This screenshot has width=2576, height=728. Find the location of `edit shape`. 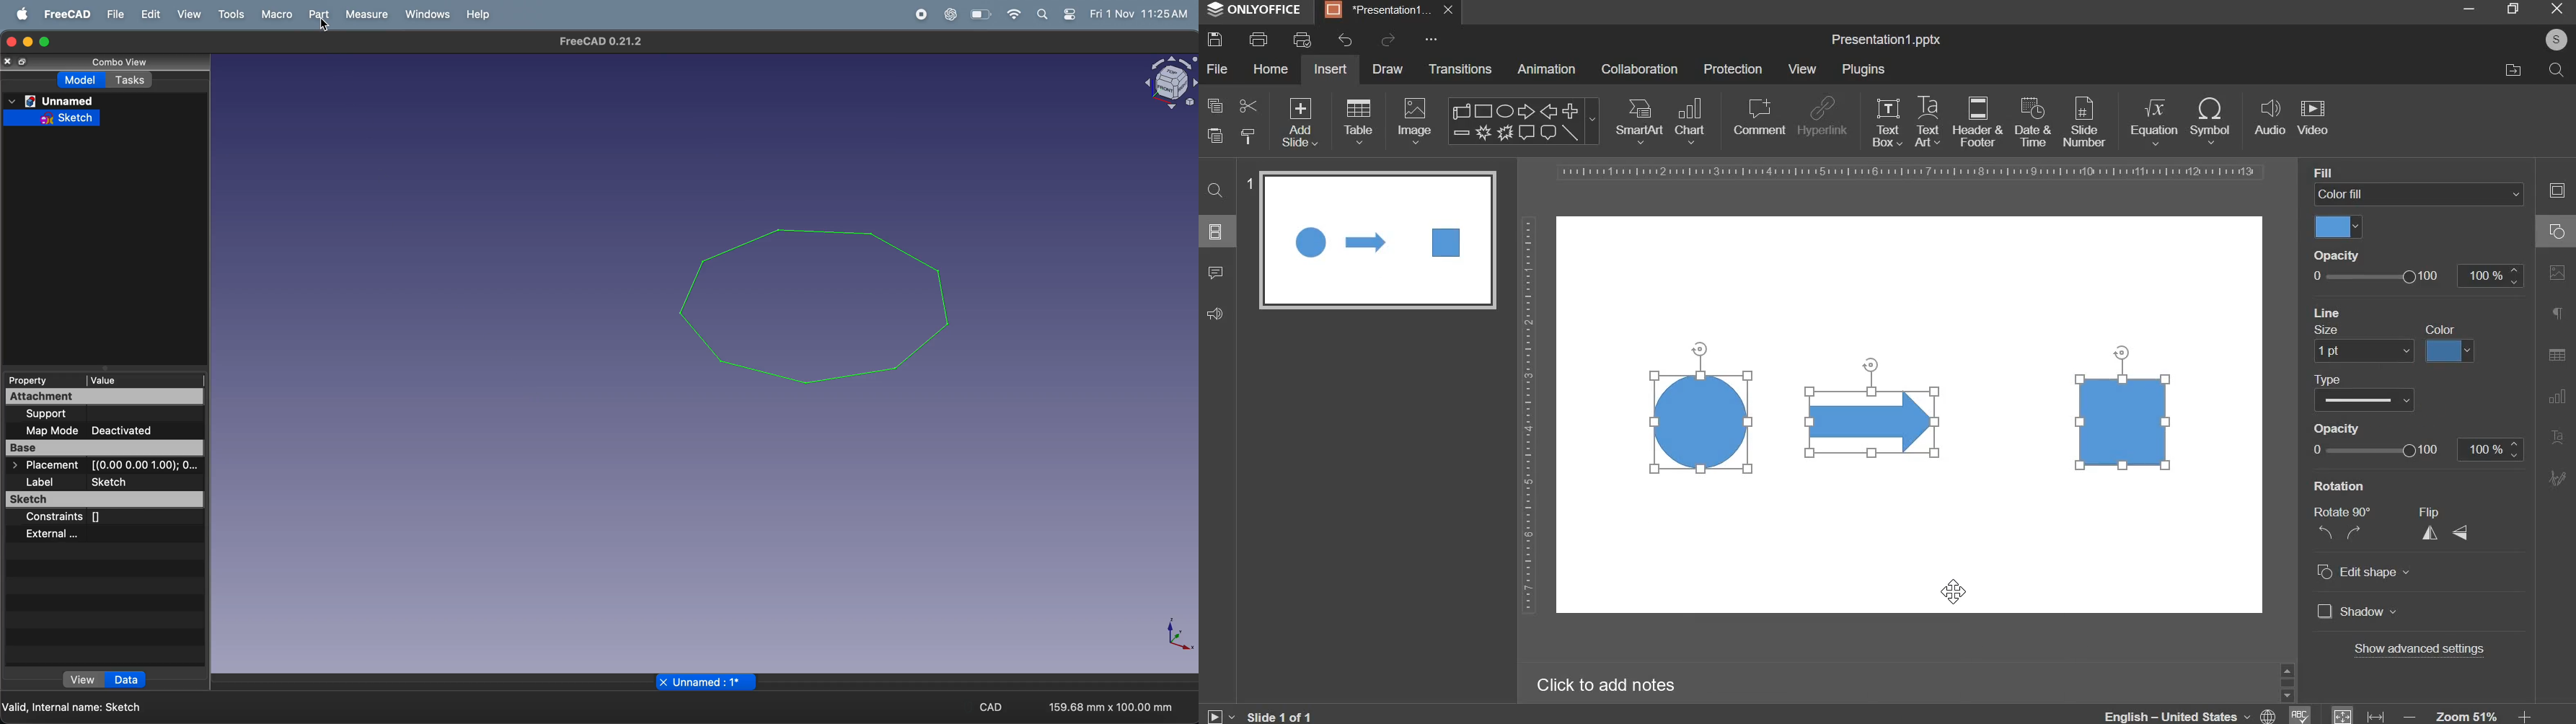

edit shape is located at coordinates (2362, 570).